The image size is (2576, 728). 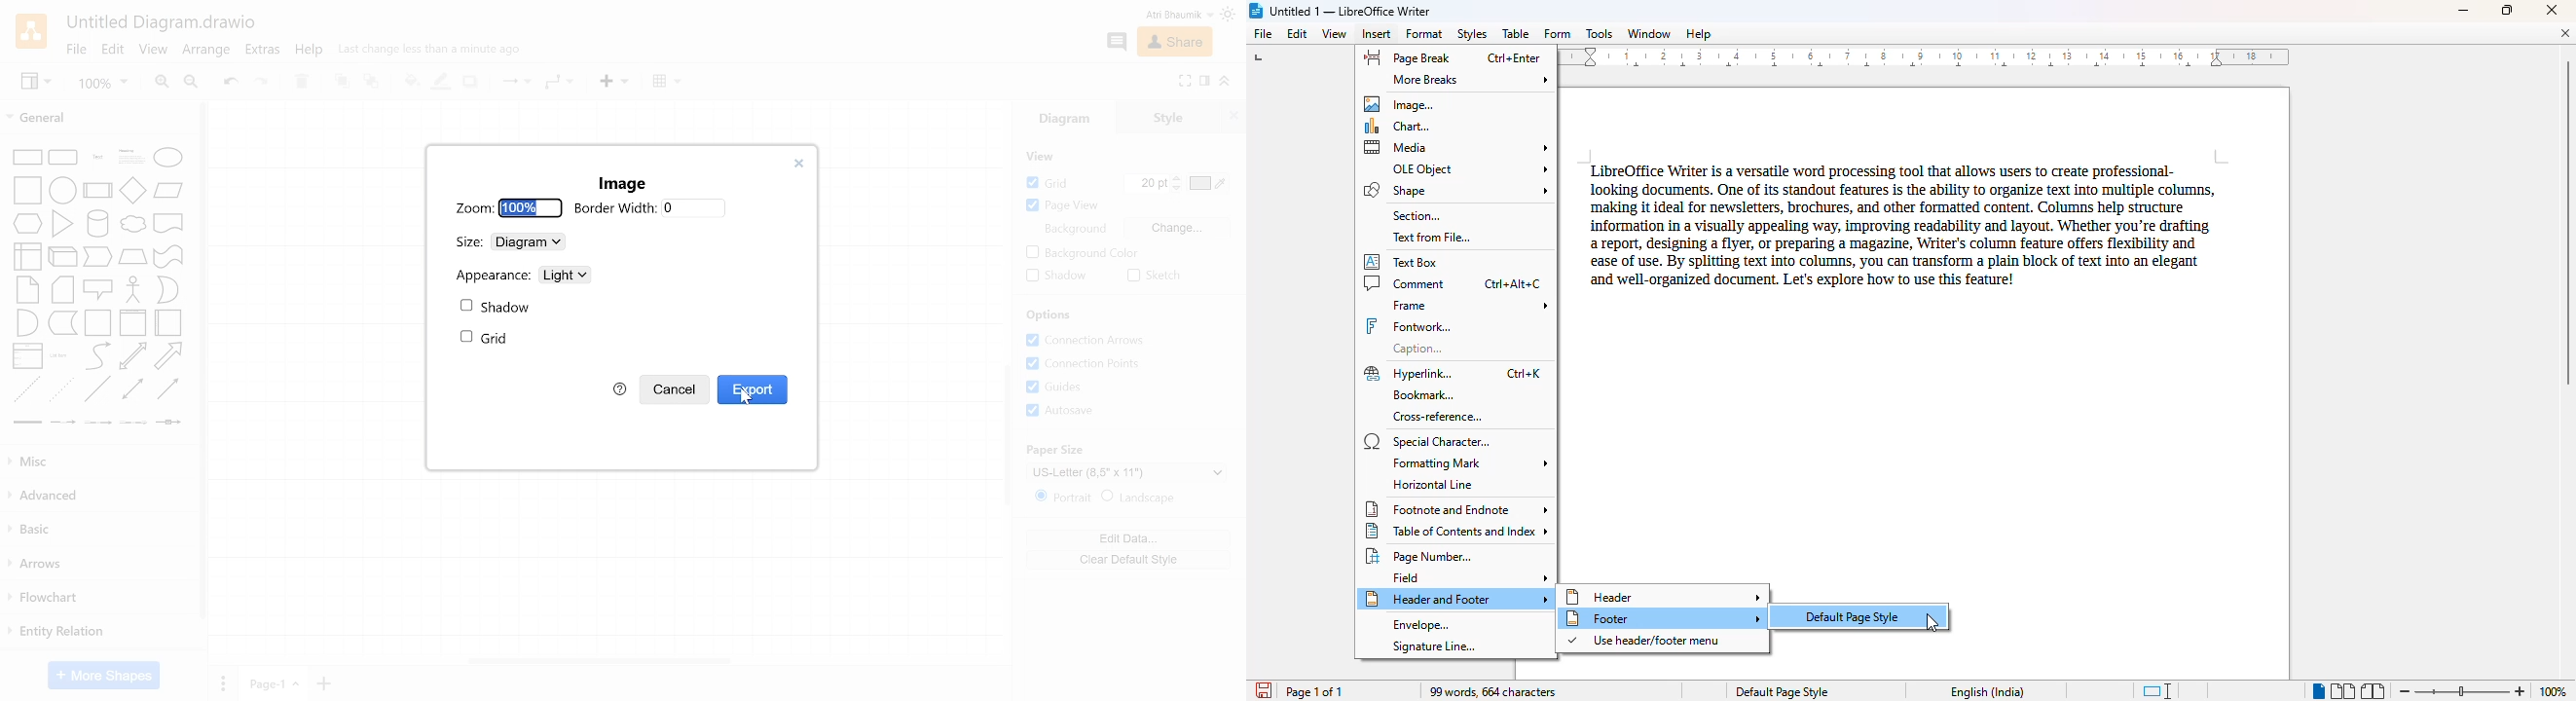 What do you see at coordinates (1353, 10) in the screenshot?
I see `Untitled 1 -- LibreOffice Writer` at bounding box center [1353, 10].